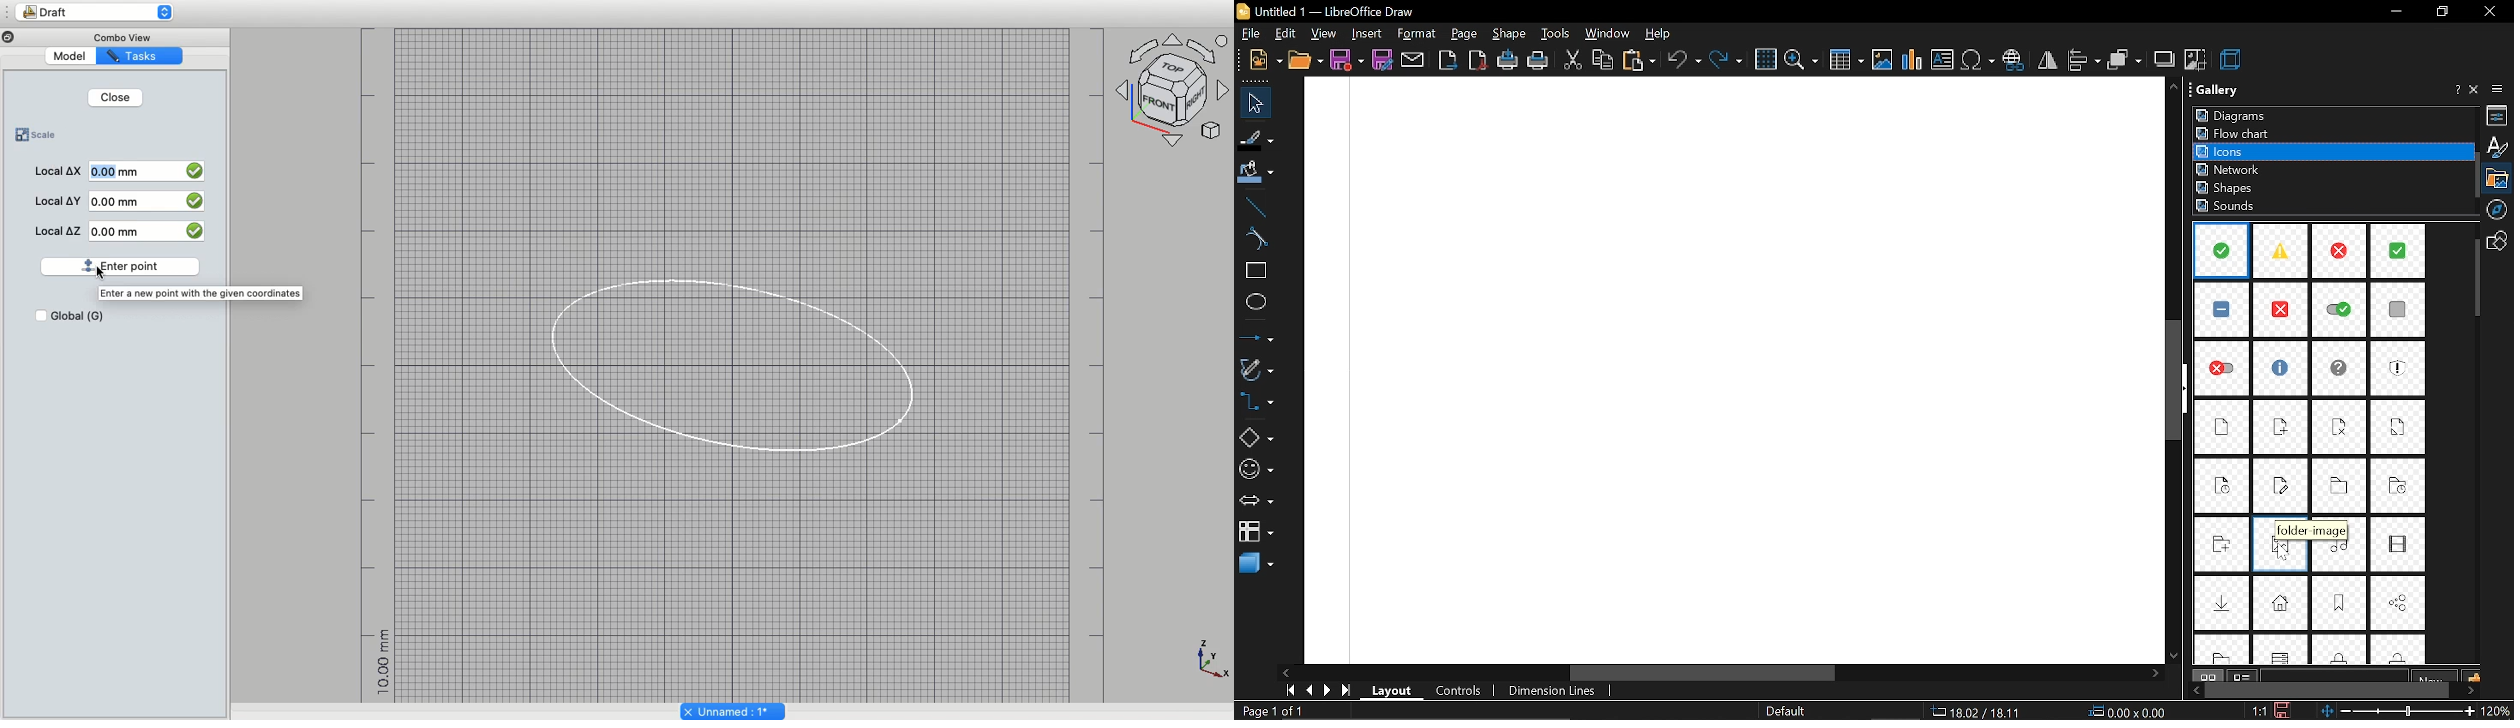 This screenshot has width=2520, height=728. I want to click on diagrams, so click(2234, 116).